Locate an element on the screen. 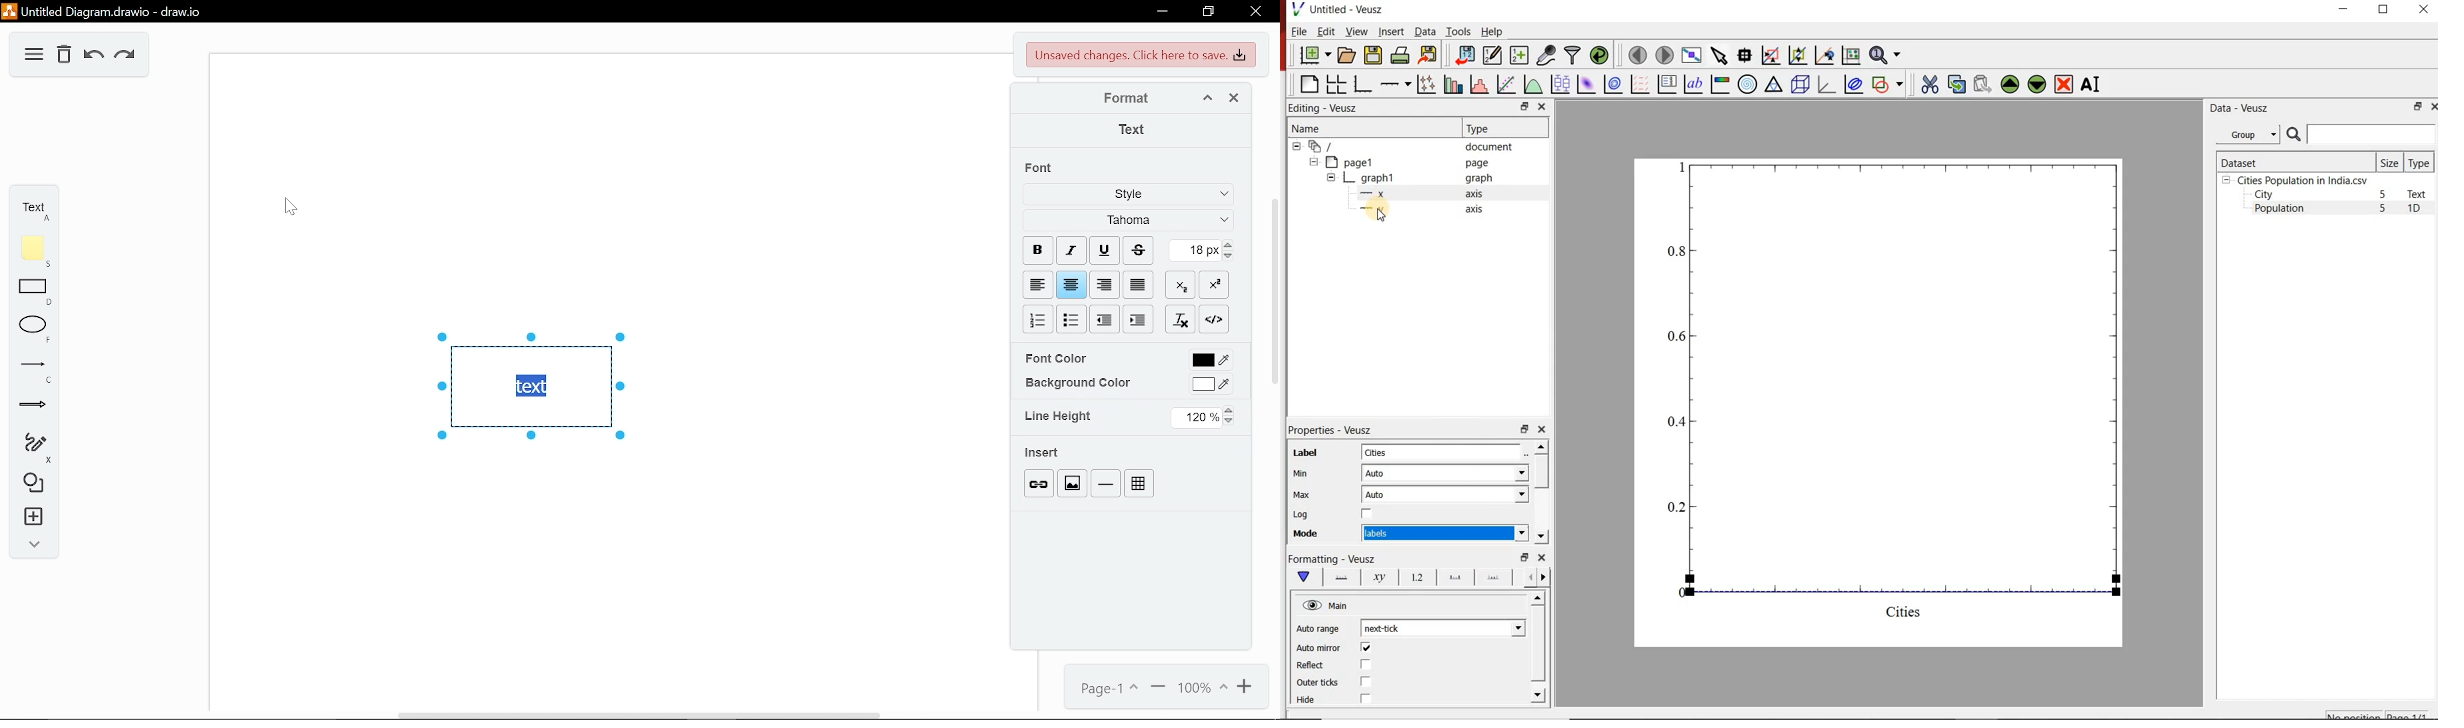 This screenshot has width=2464, height=728. Untitled-Veusz is located at coordinates (1339, 10).